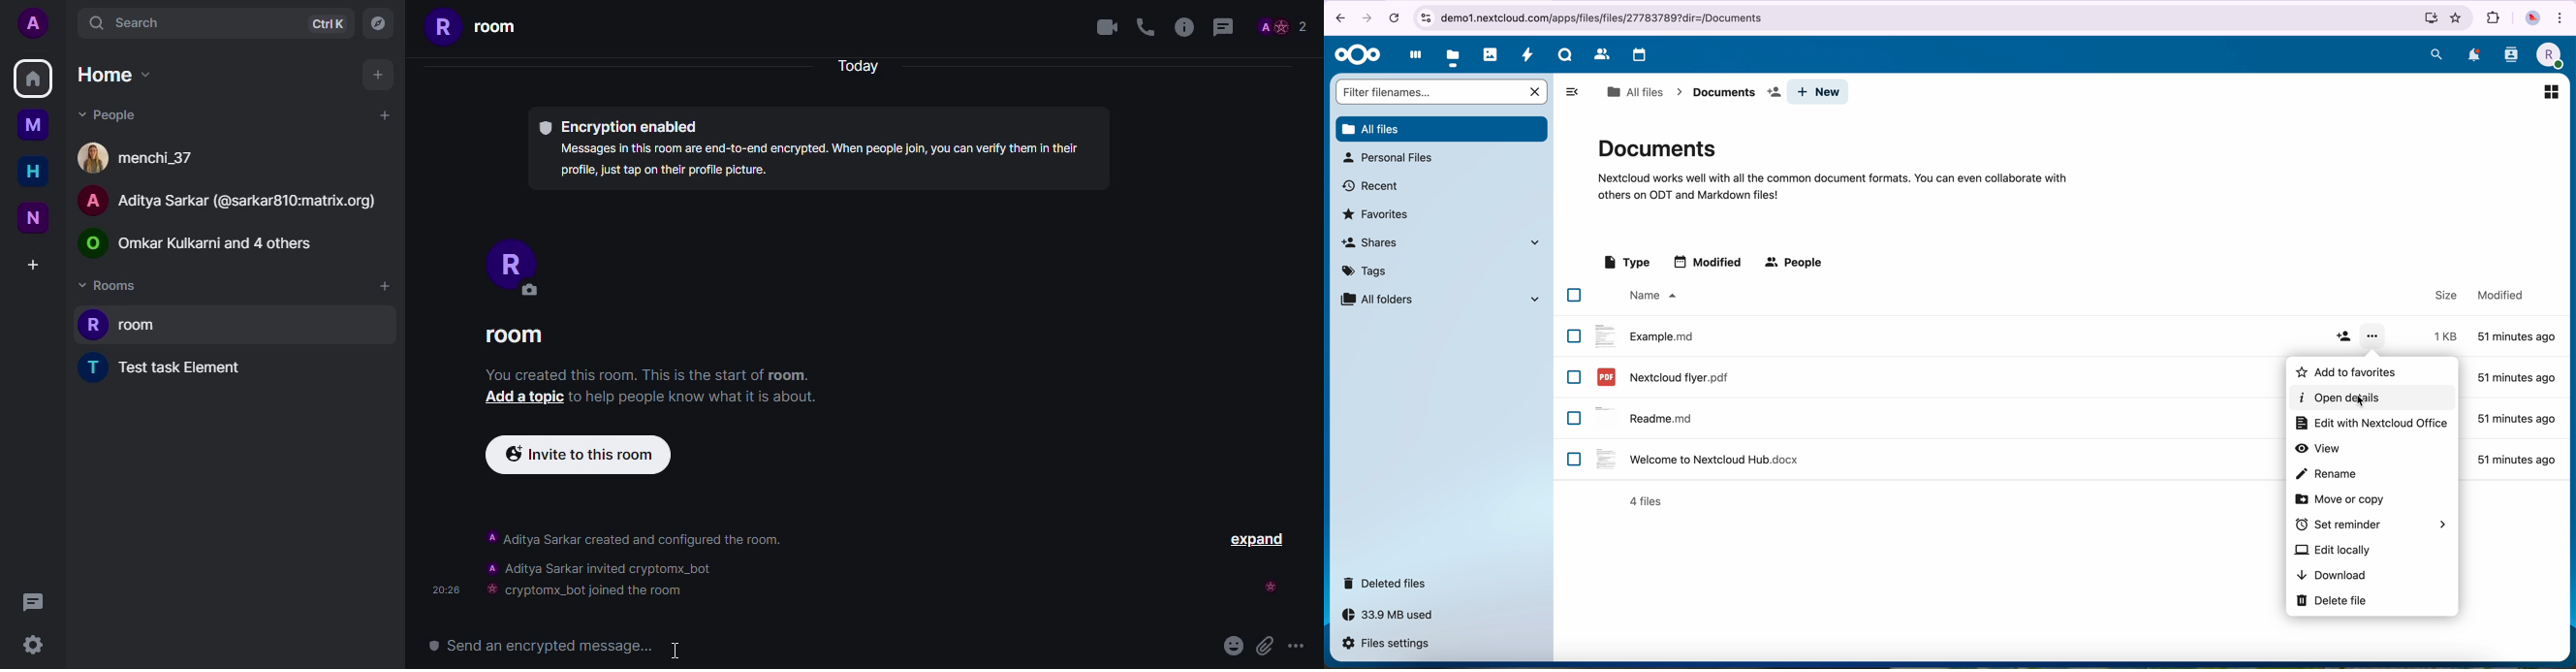 Image resolution: width=2576 pixels, height=672 pixels. What do you see at coordinates (1387, 158) in the screenshot?
I see `personal files` at bounding box center [1387, 158].